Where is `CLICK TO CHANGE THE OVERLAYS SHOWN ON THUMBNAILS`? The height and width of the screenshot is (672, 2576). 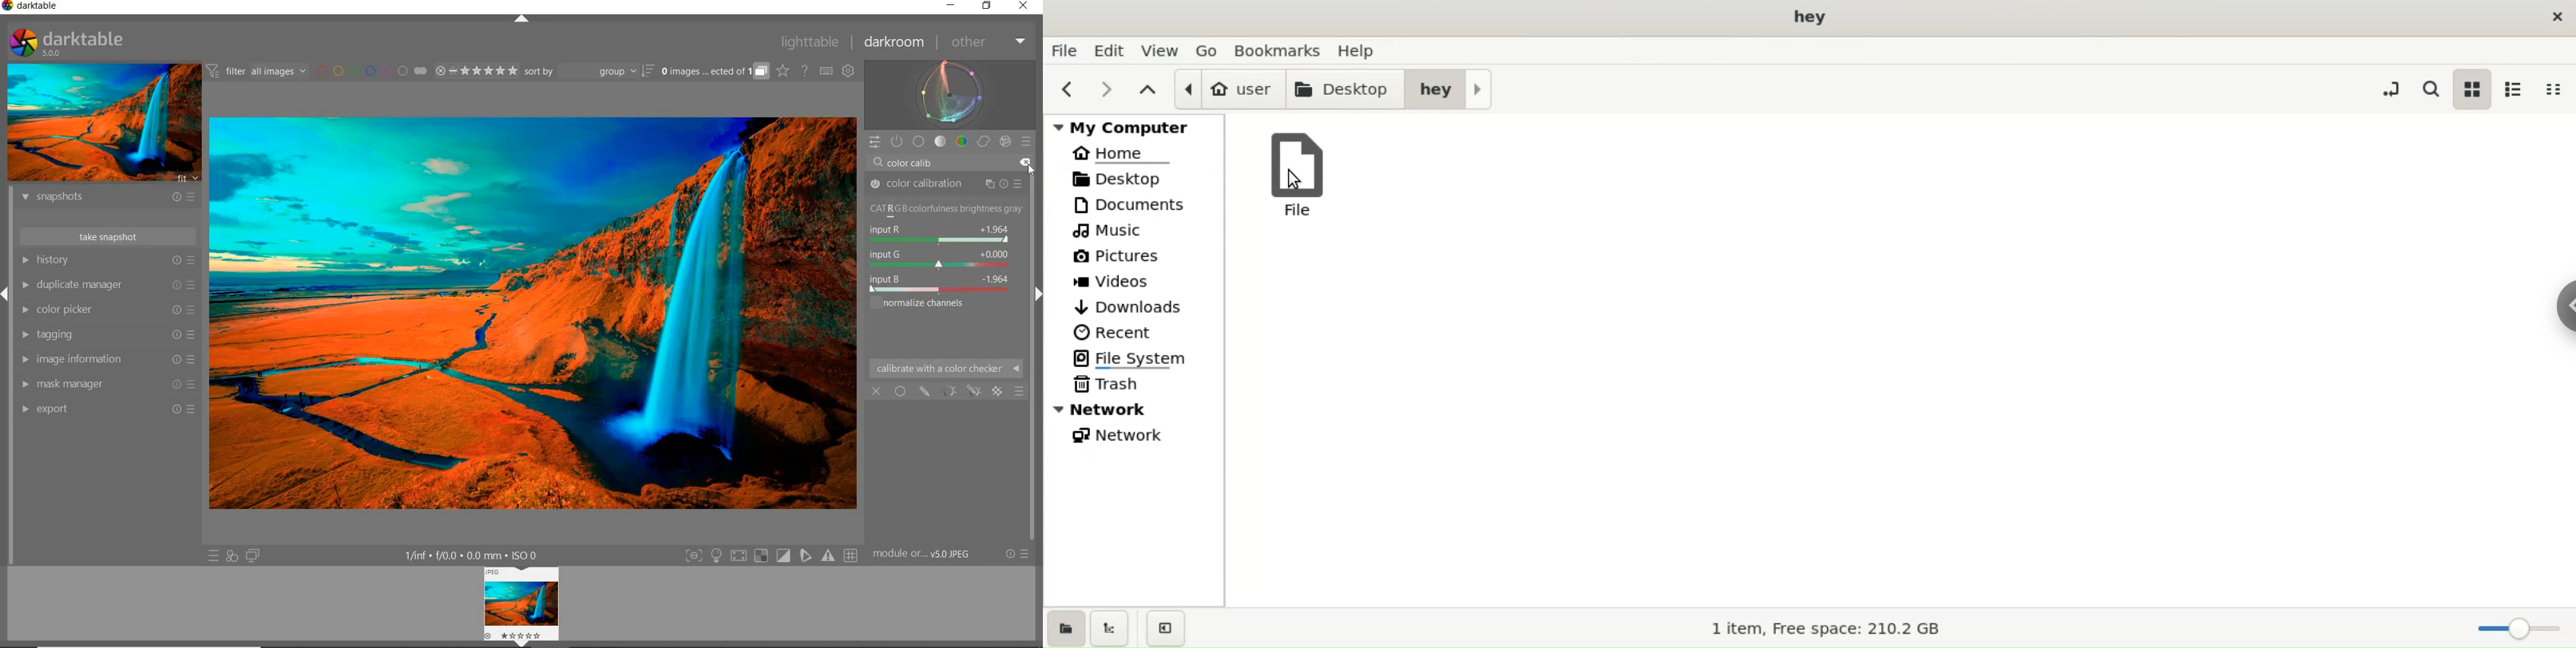
CLICK TO CHANGE THE OVERLAYS SHOWN ON THUMBNAILS is located at coordinates (784, 71).